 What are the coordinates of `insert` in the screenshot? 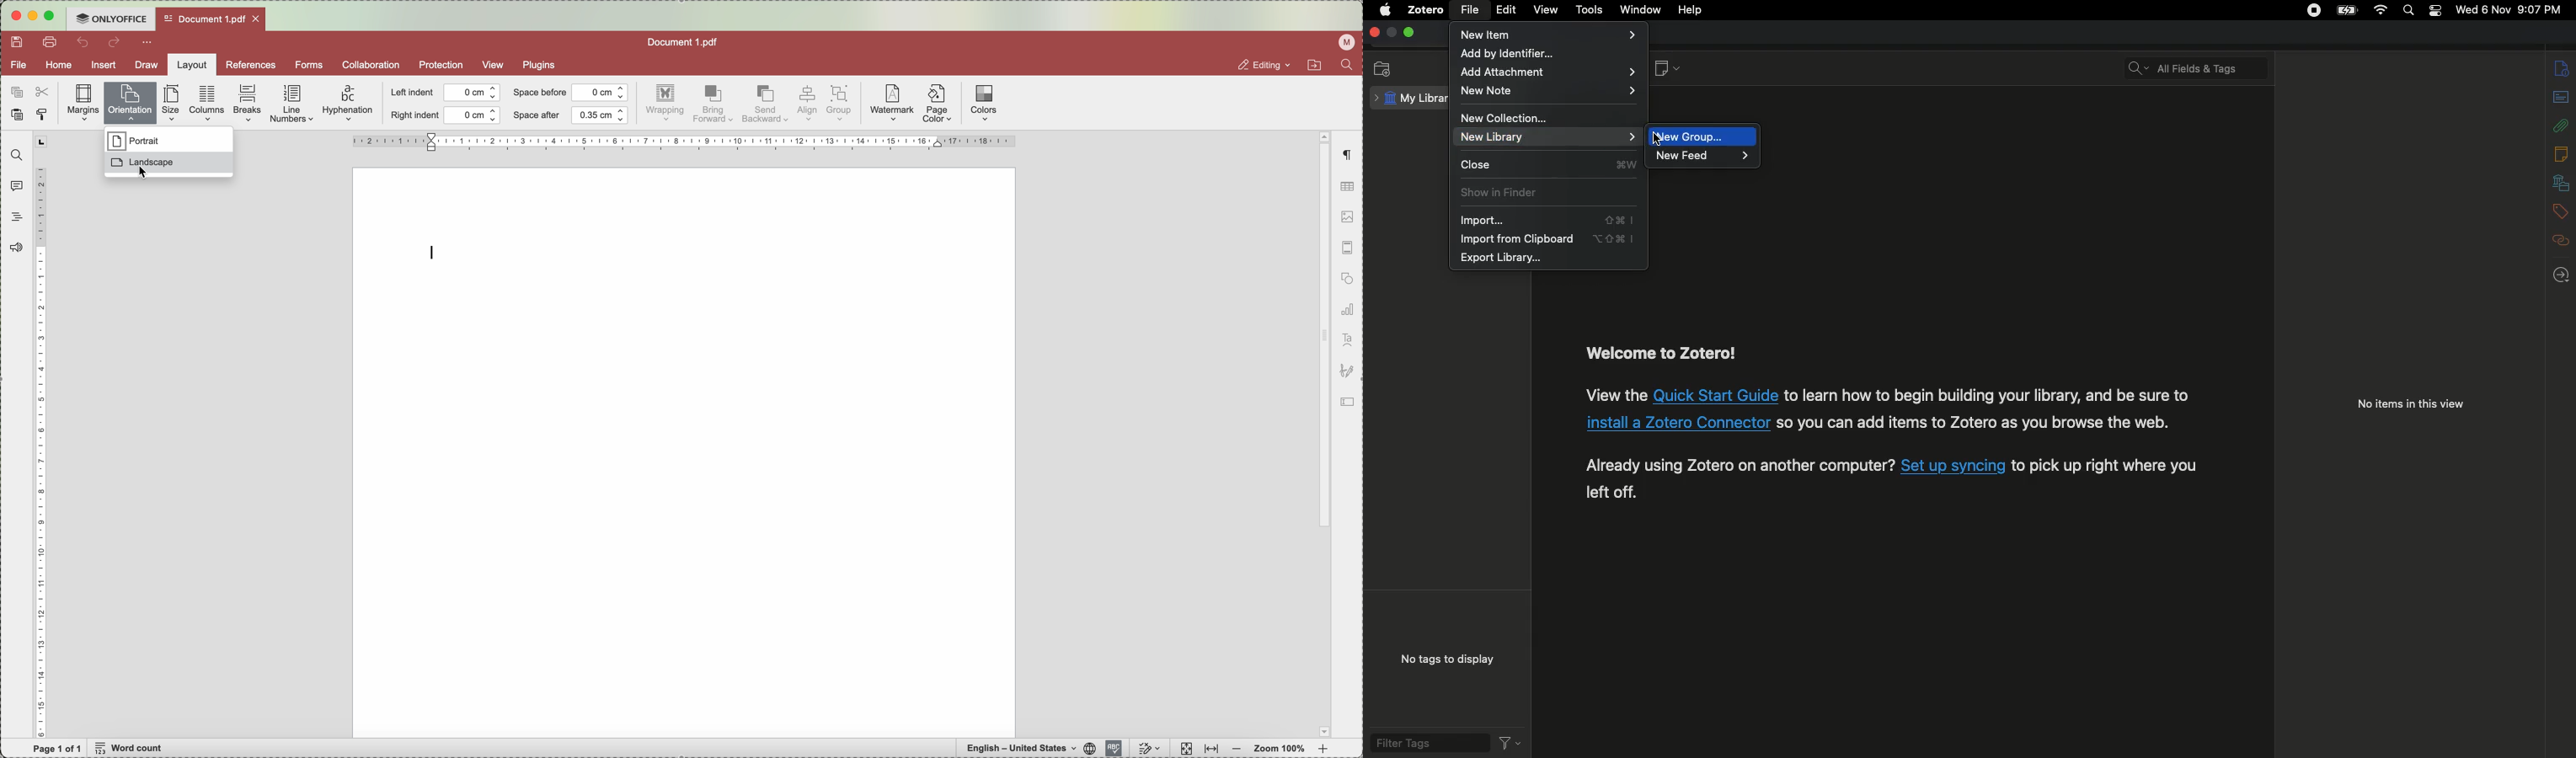 It's located at (104, 67).